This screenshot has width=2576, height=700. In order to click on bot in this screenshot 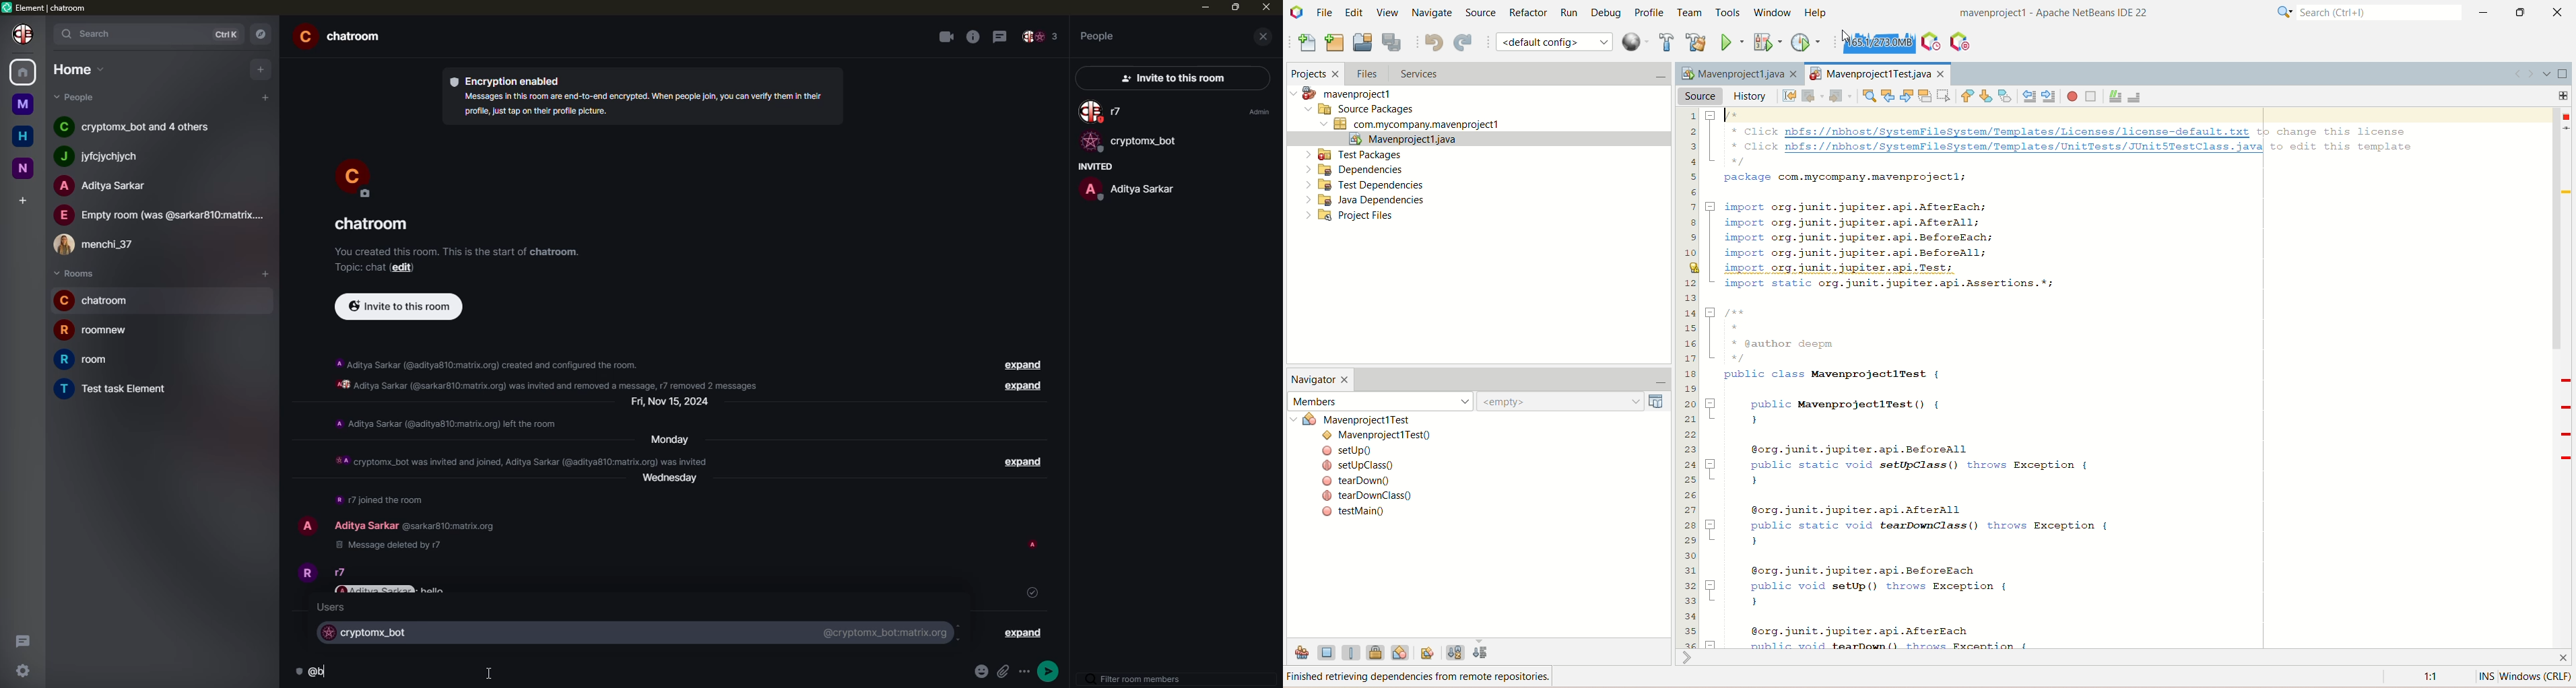, I will do `click(1129, 143)`.